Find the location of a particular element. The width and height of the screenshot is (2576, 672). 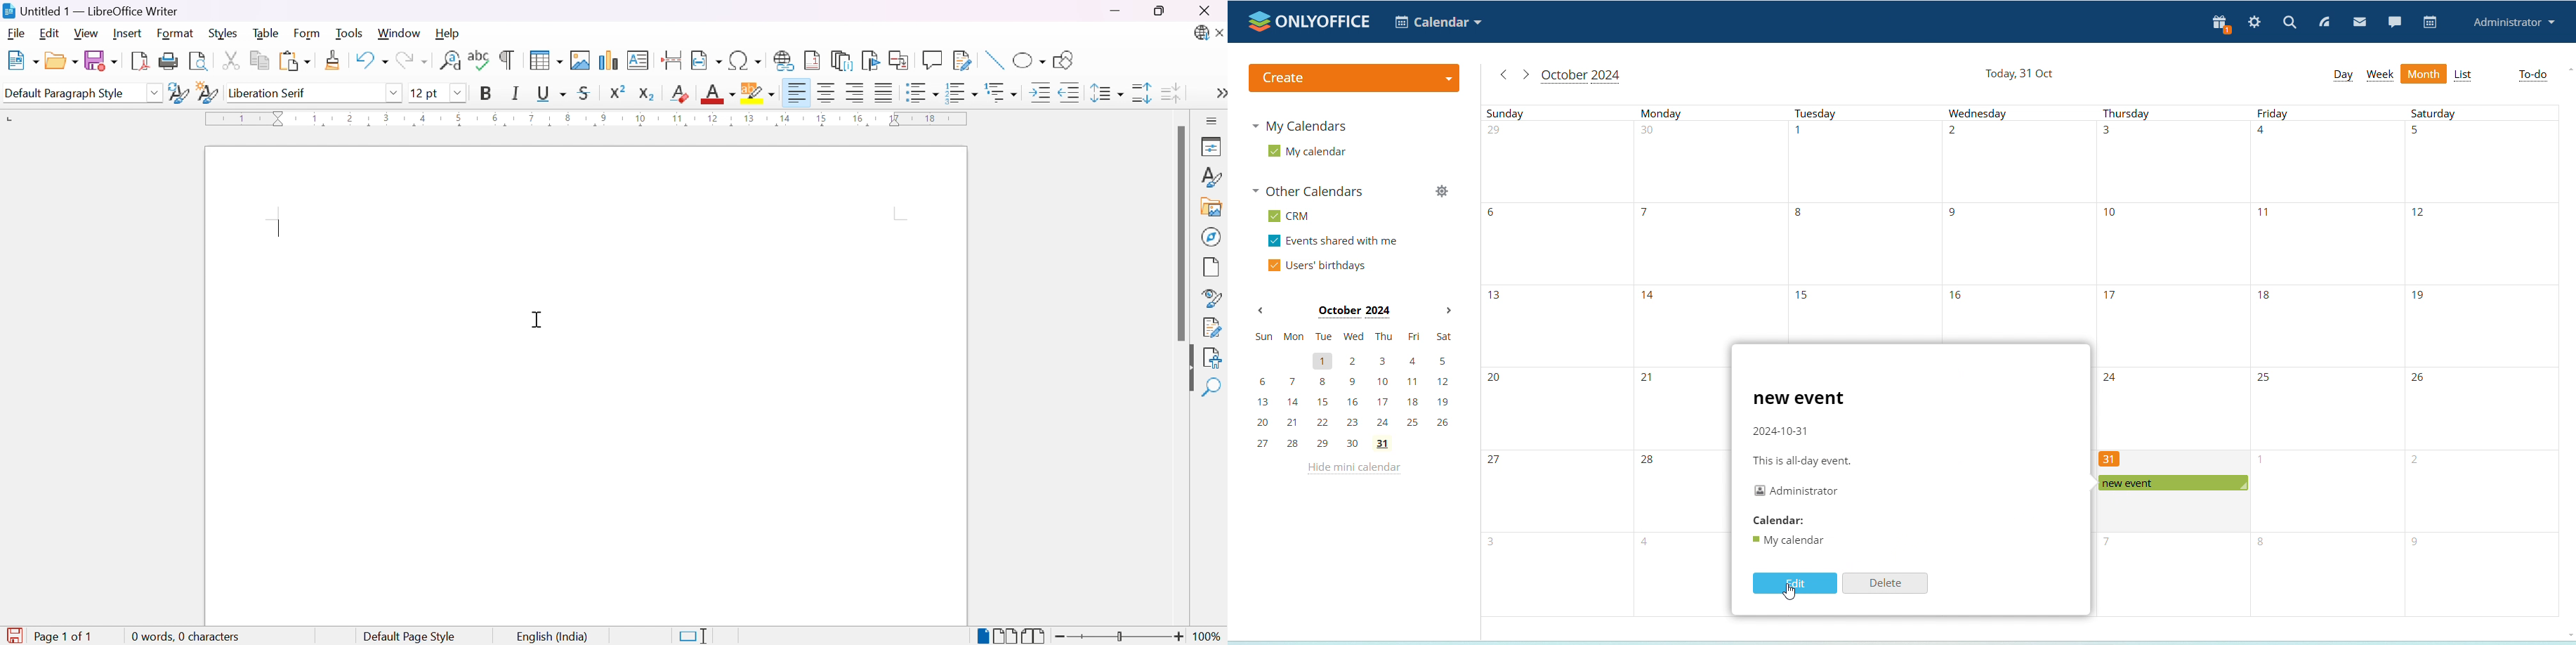

Restore down is located at coordinates (1160, 12).